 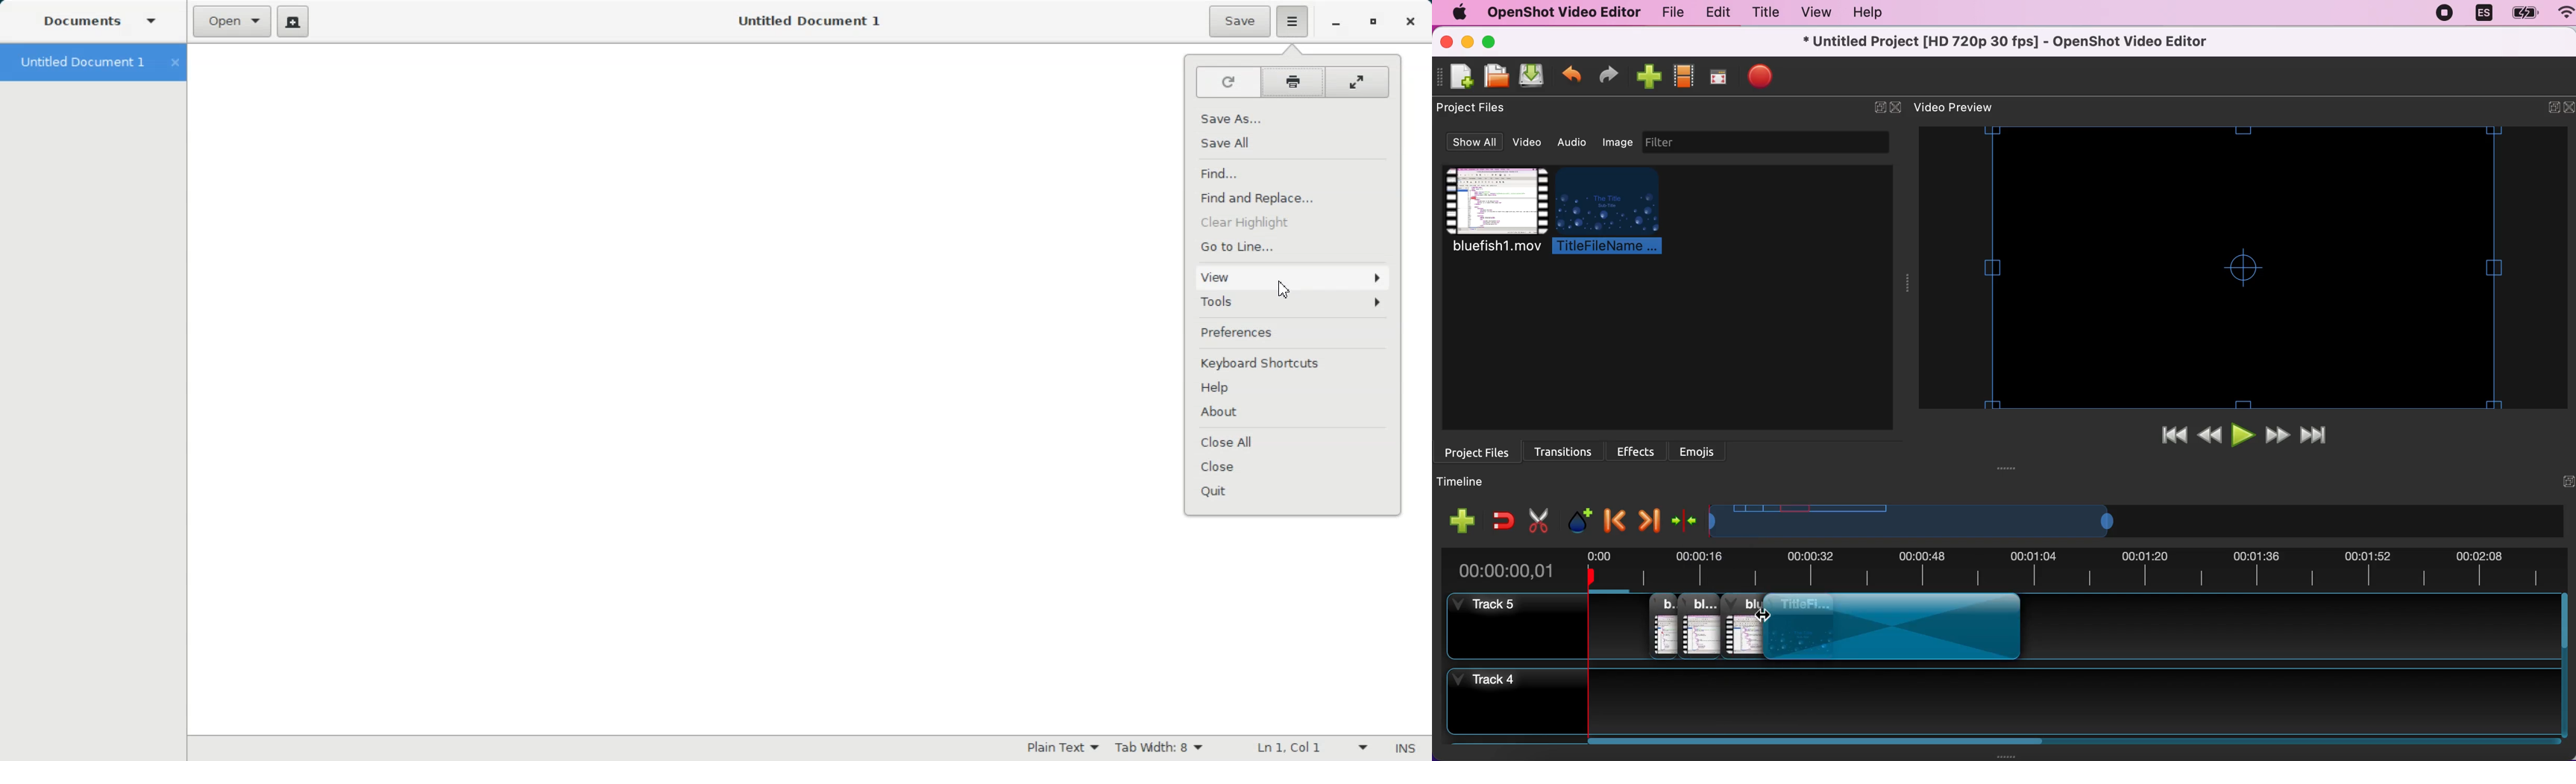 What do you see at coordinates (79, 62) in the screenshot?
I see `Untitled Document 1 tab` at bounding box center [79, 62].